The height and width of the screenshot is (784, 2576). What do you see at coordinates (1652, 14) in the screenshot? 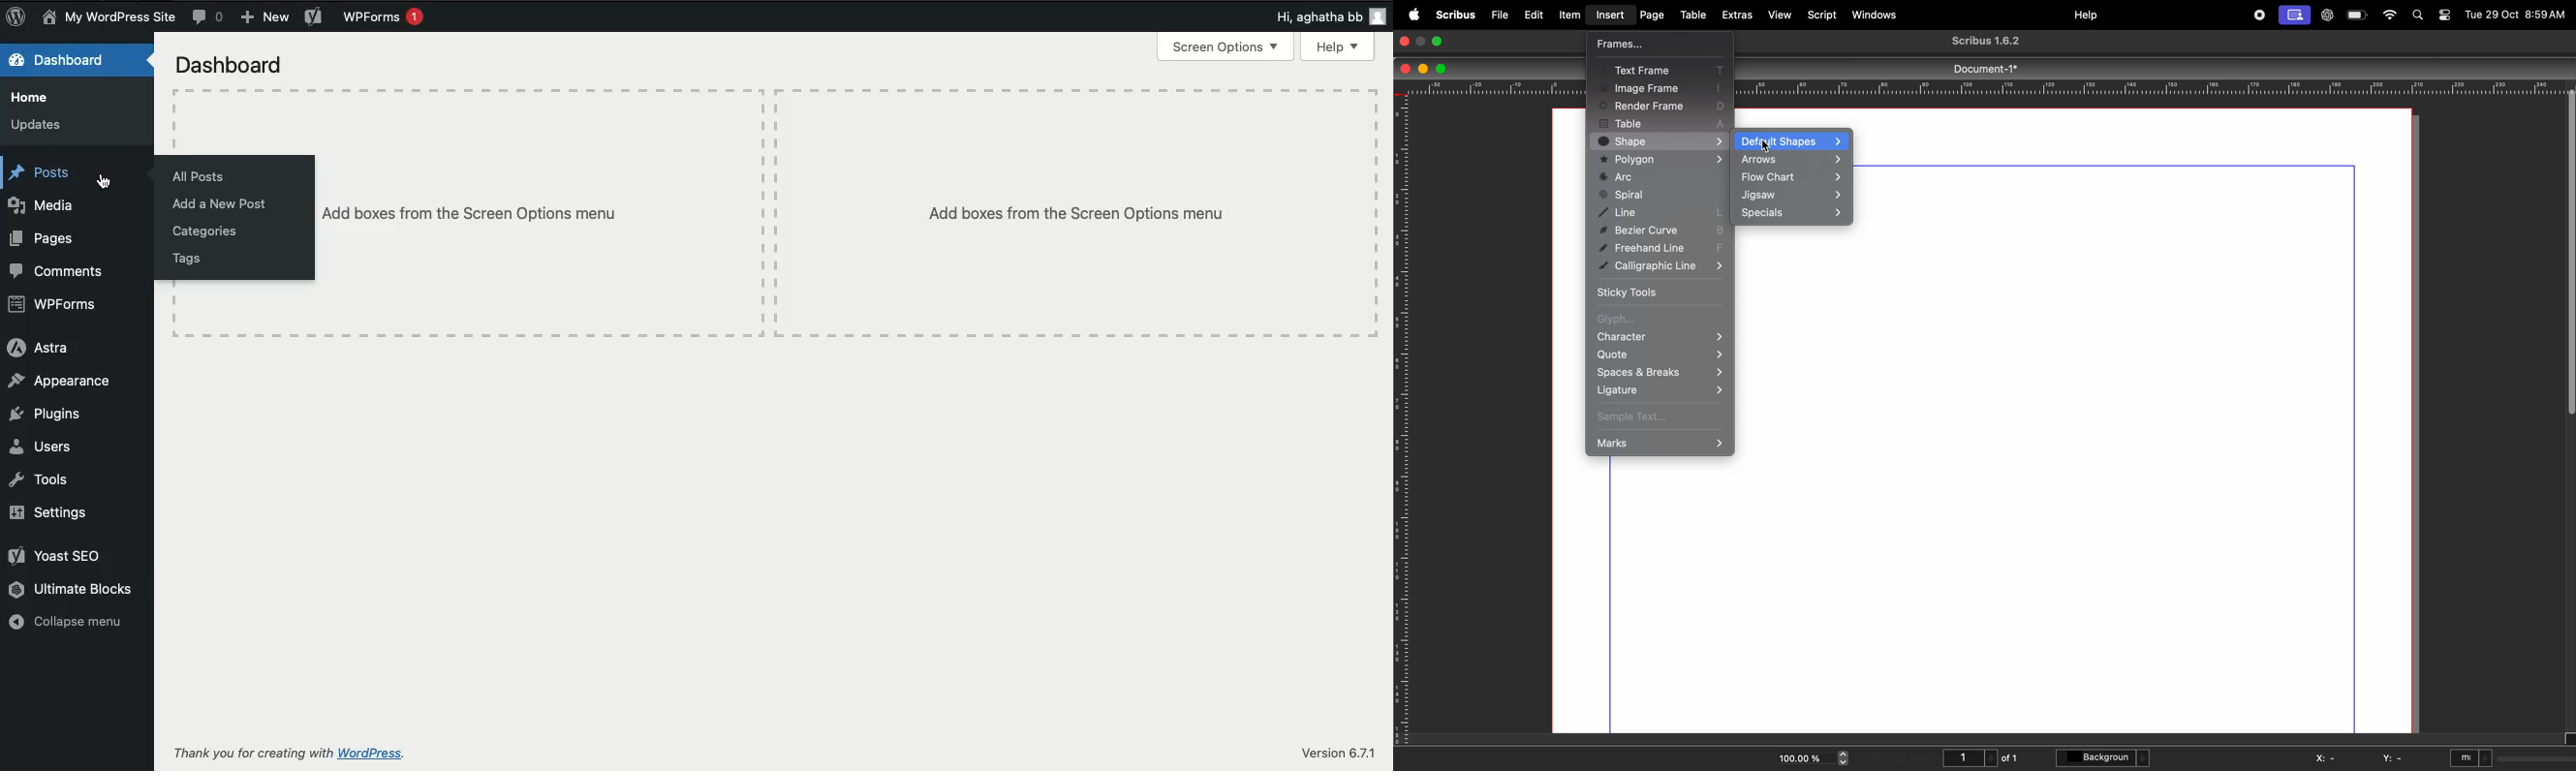
I see `page` at bounding box center [1652, 14].